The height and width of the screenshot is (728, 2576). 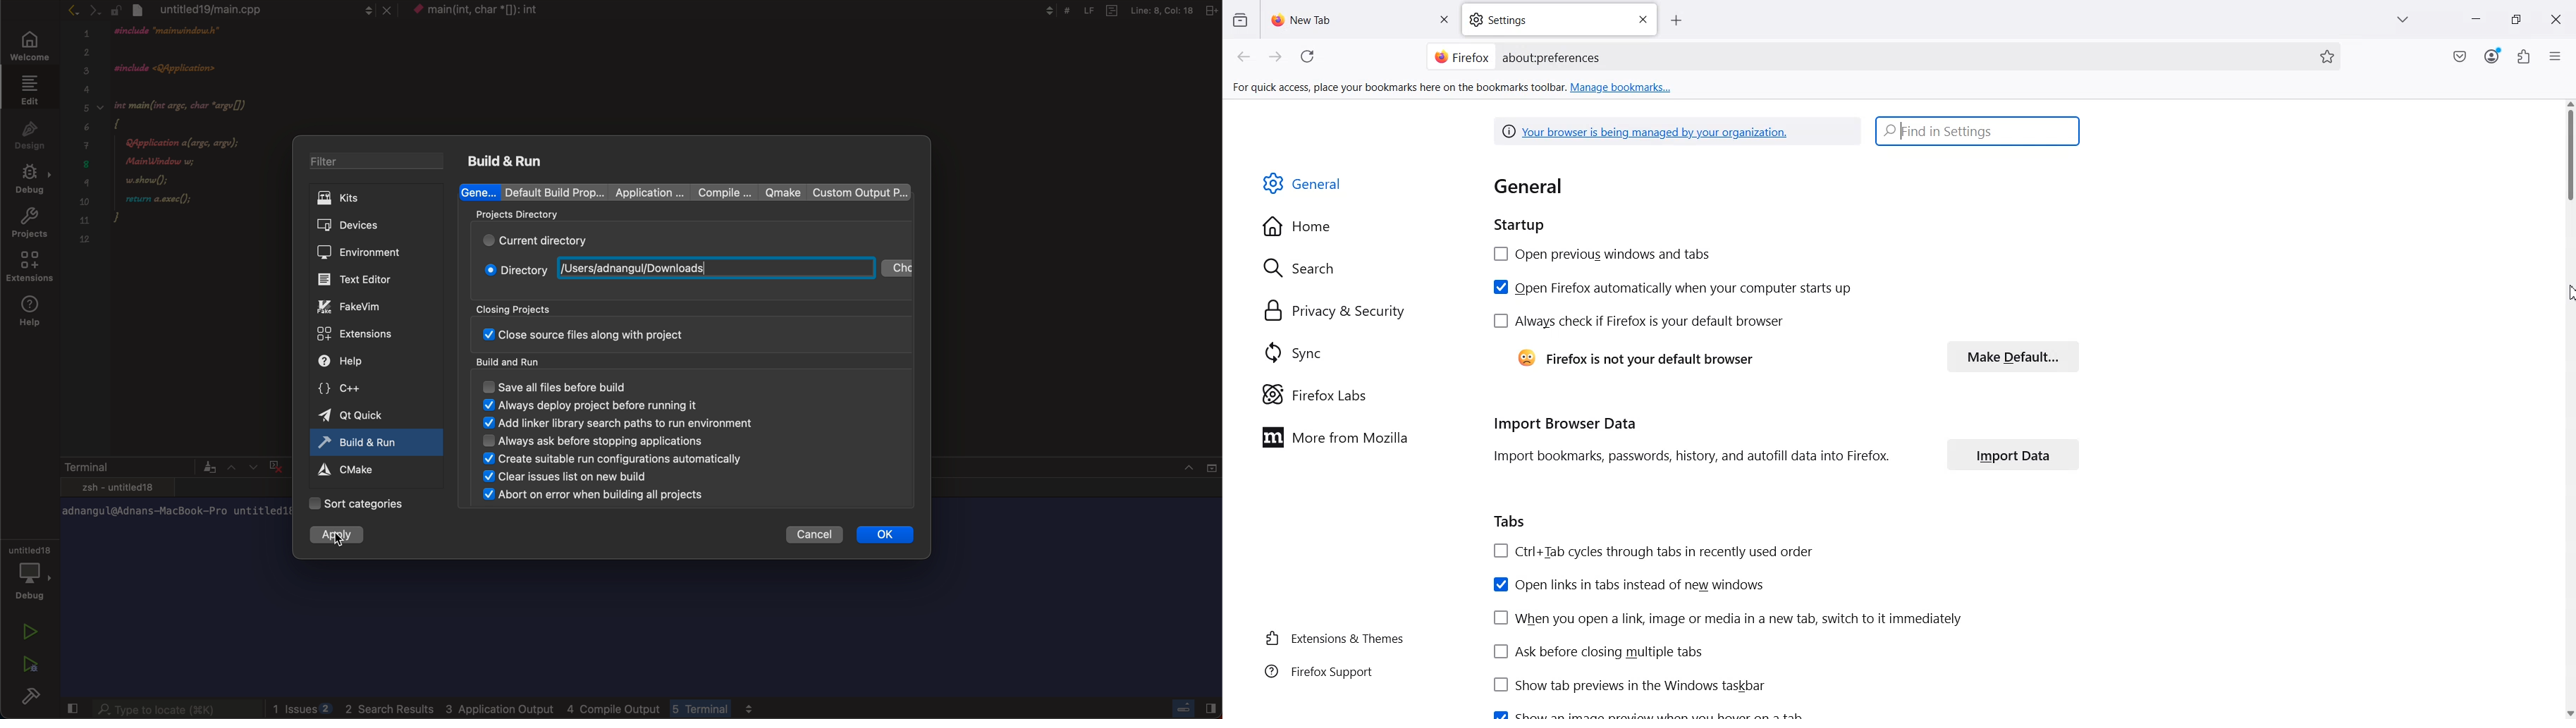 What do you see at coordinates (1299, 226) in the screenshot?
I see `o Home` at bounding box center [1299, 226].